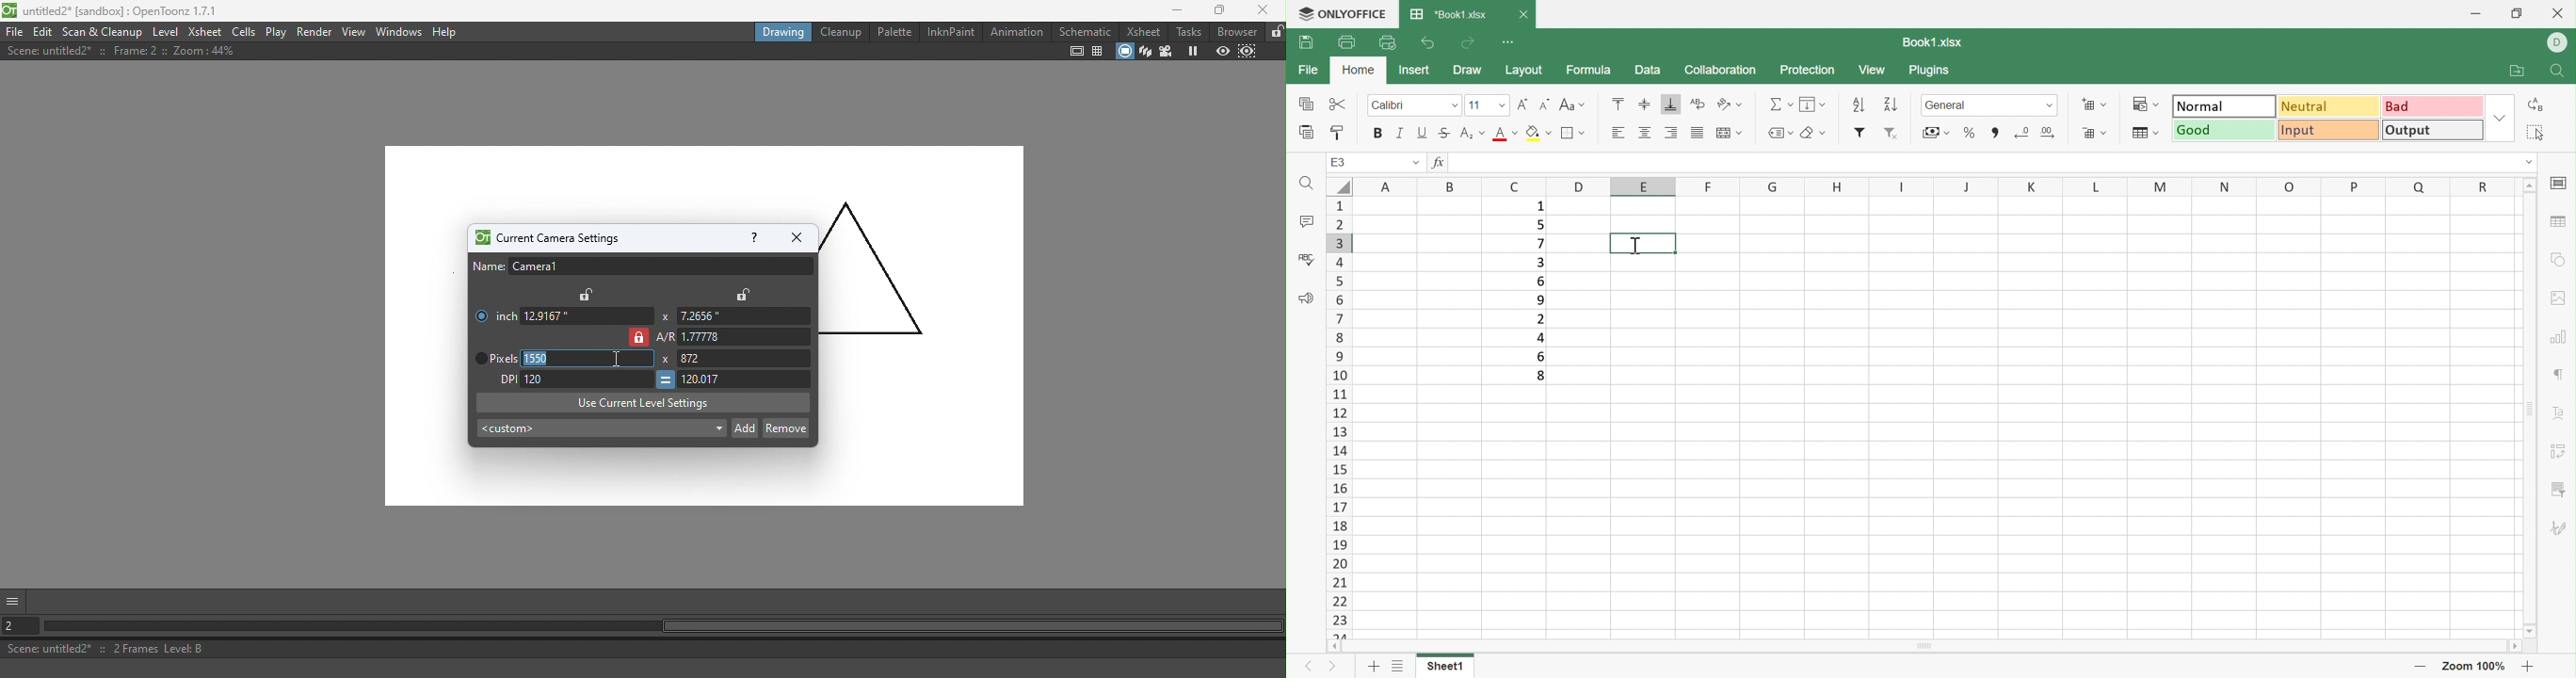 This screenshot has height=700, width=2576. I want to click on Copy, so click(1304, 105).